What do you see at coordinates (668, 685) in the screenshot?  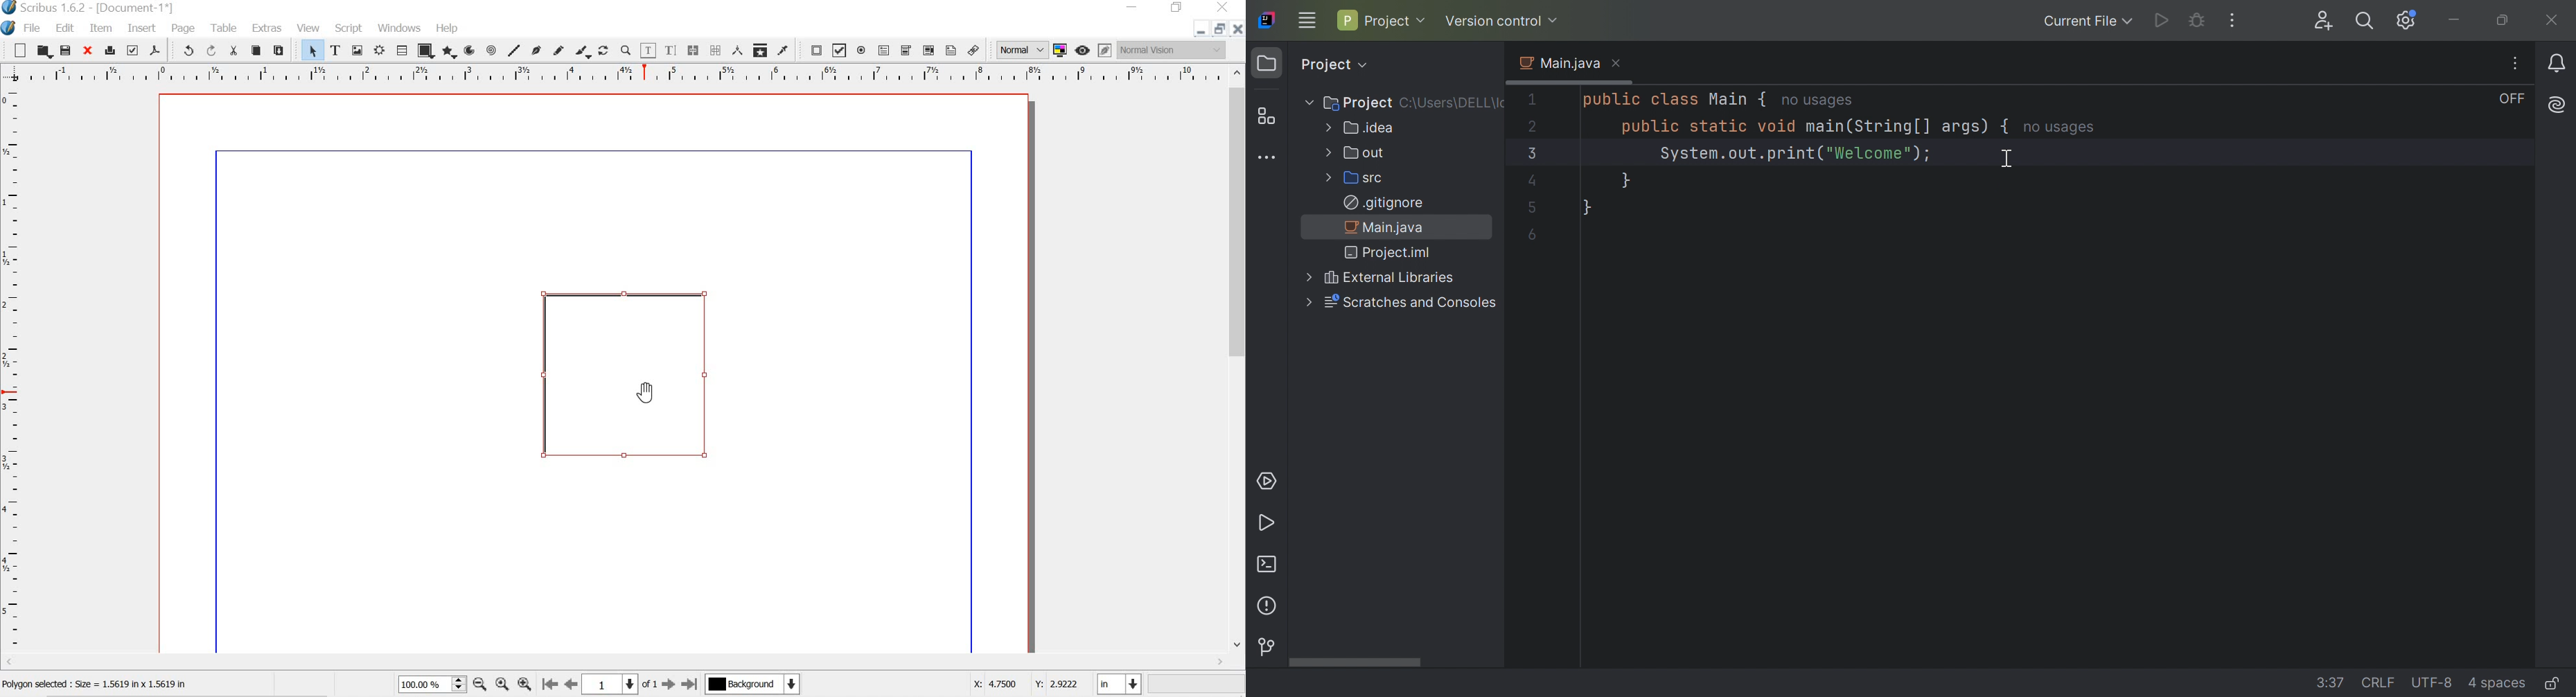 I see `go to next page` at bounding box center [668, 685].